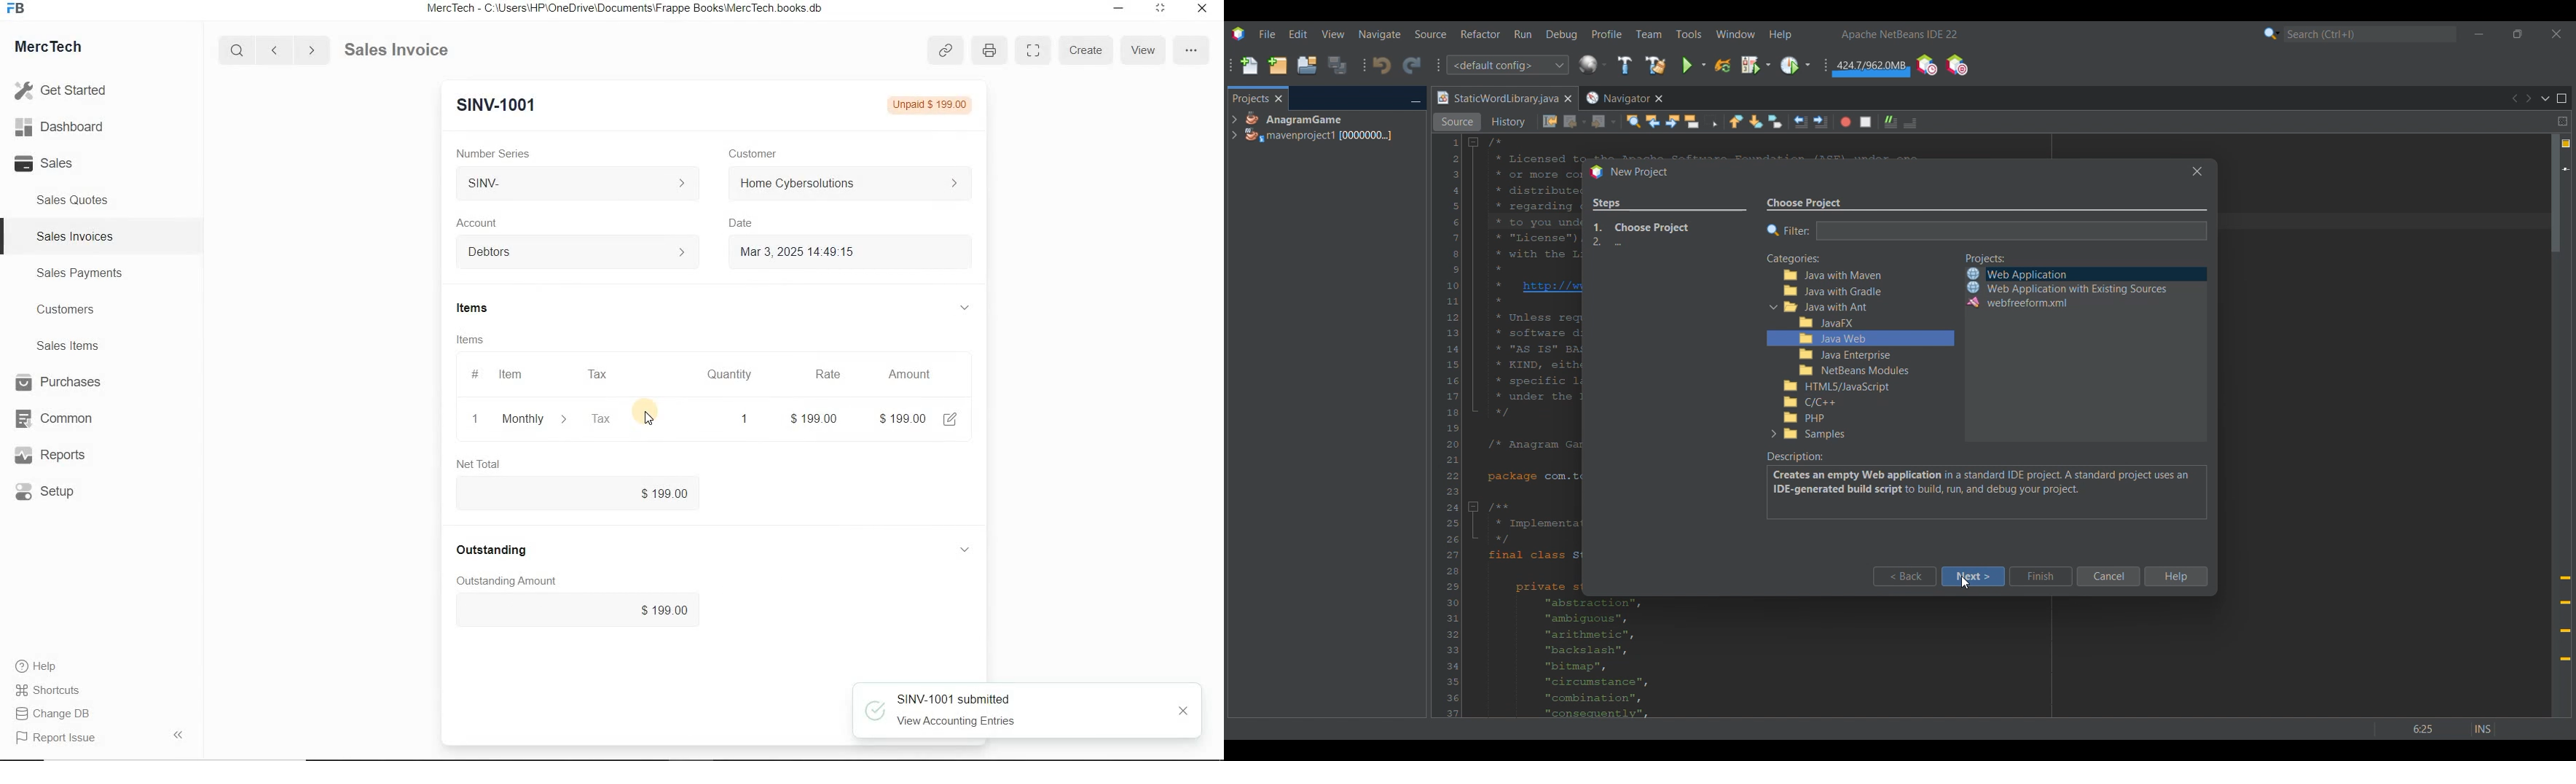 This screenshot has width=2576, height=784. What do you see at coordinates (1624, 65) in the screenshot?
I see `Build main project` at bounding box center [1624, 65].